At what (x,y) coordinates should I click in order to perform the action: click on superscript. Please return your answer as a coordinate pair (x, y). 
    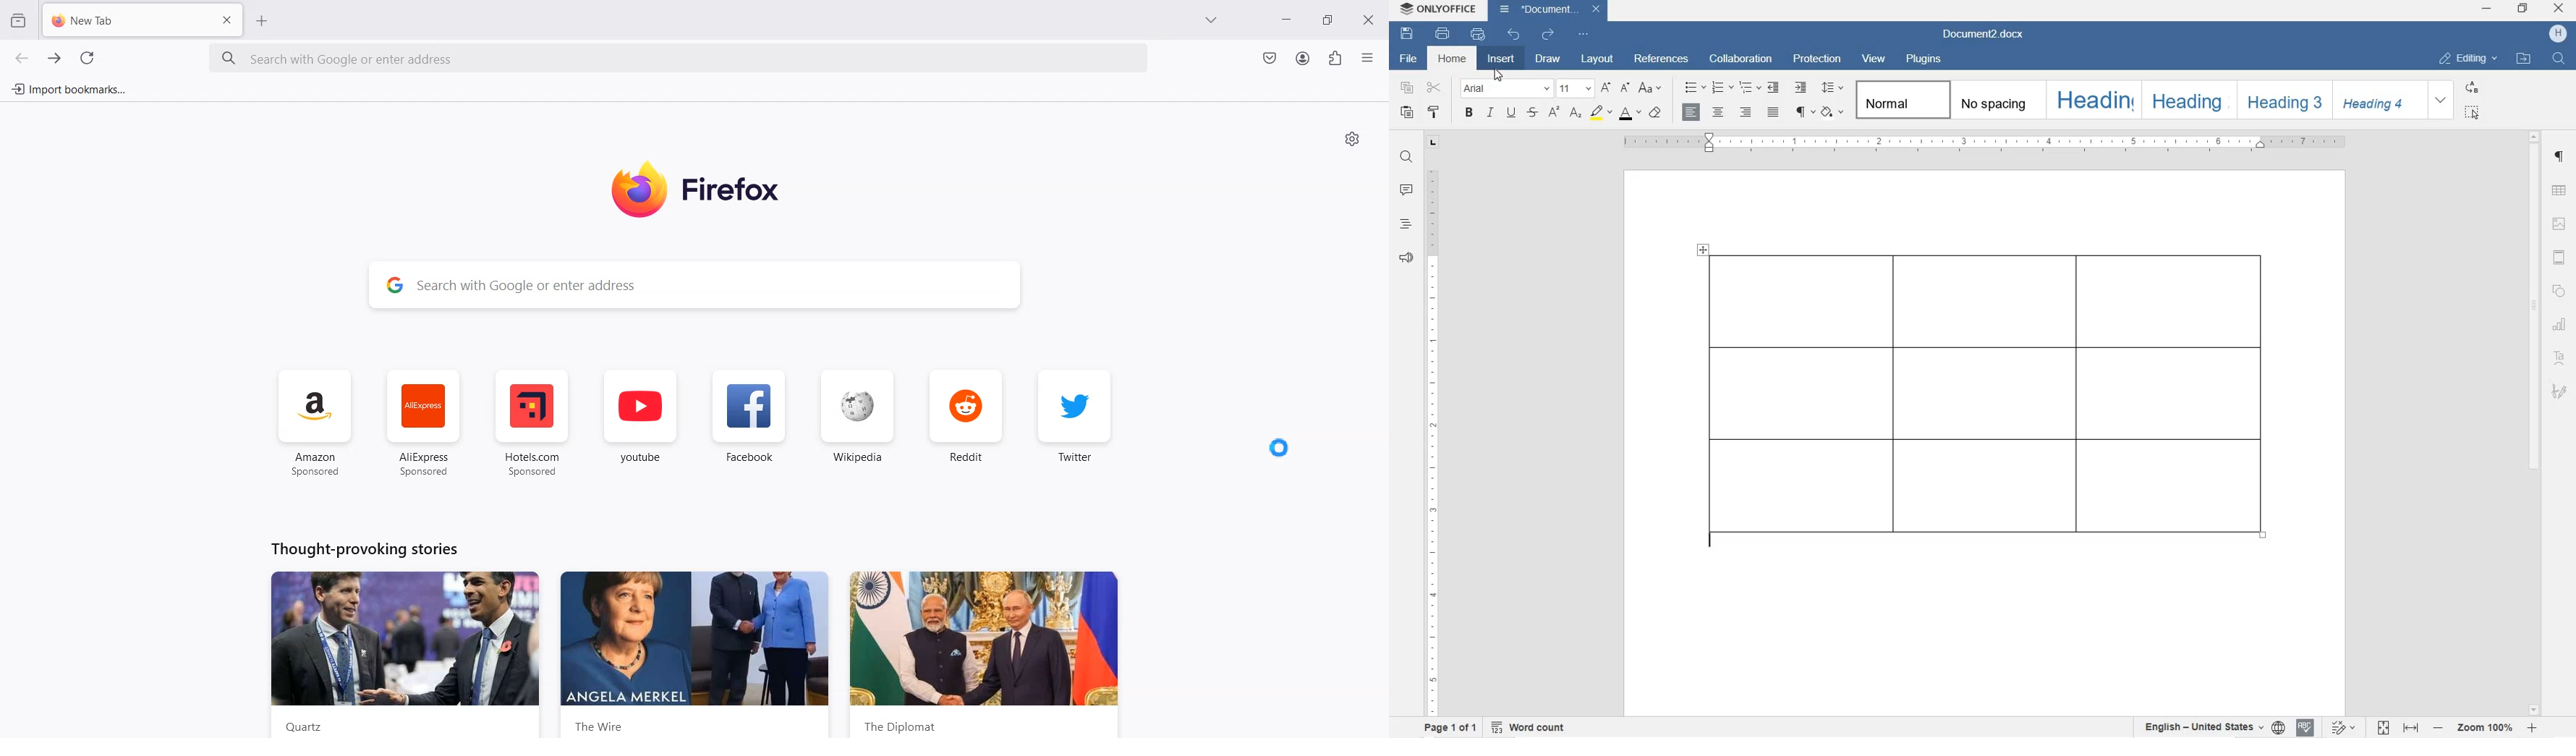
    Looking at the image, I should click on (1554, 113).